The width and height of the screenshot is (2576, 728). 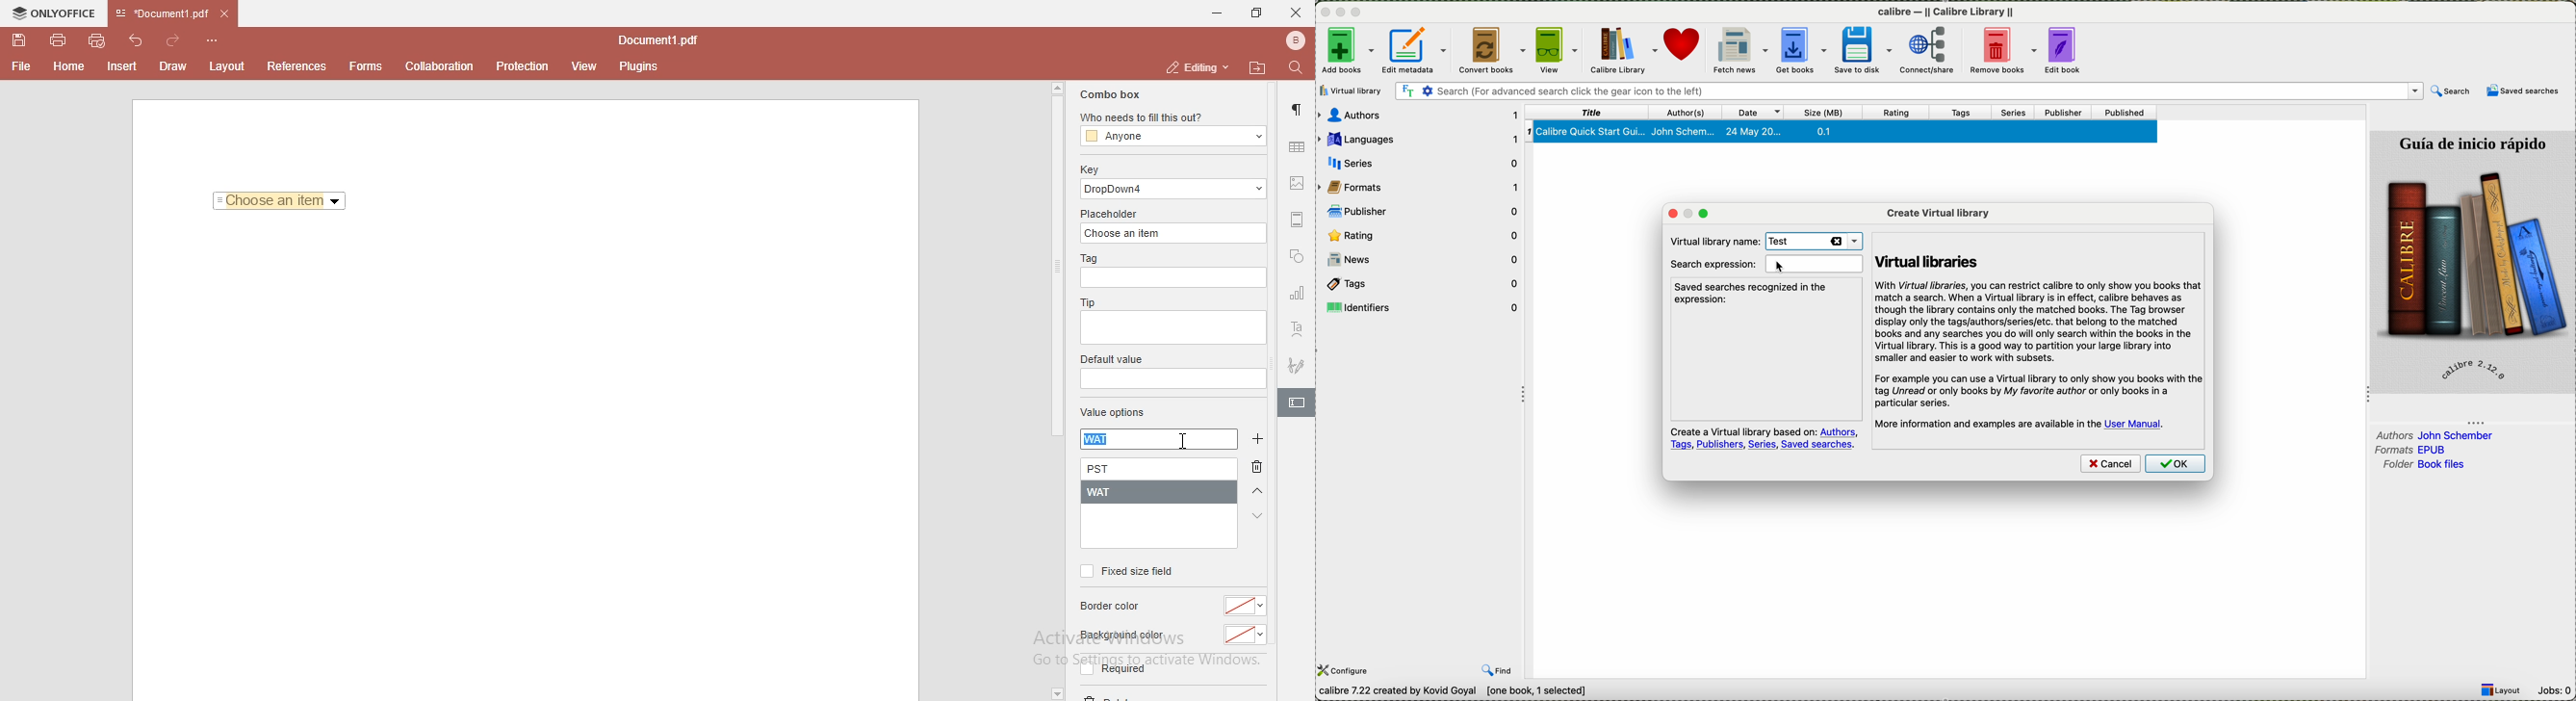 I want to click on date, so click(x=1758, y=111).